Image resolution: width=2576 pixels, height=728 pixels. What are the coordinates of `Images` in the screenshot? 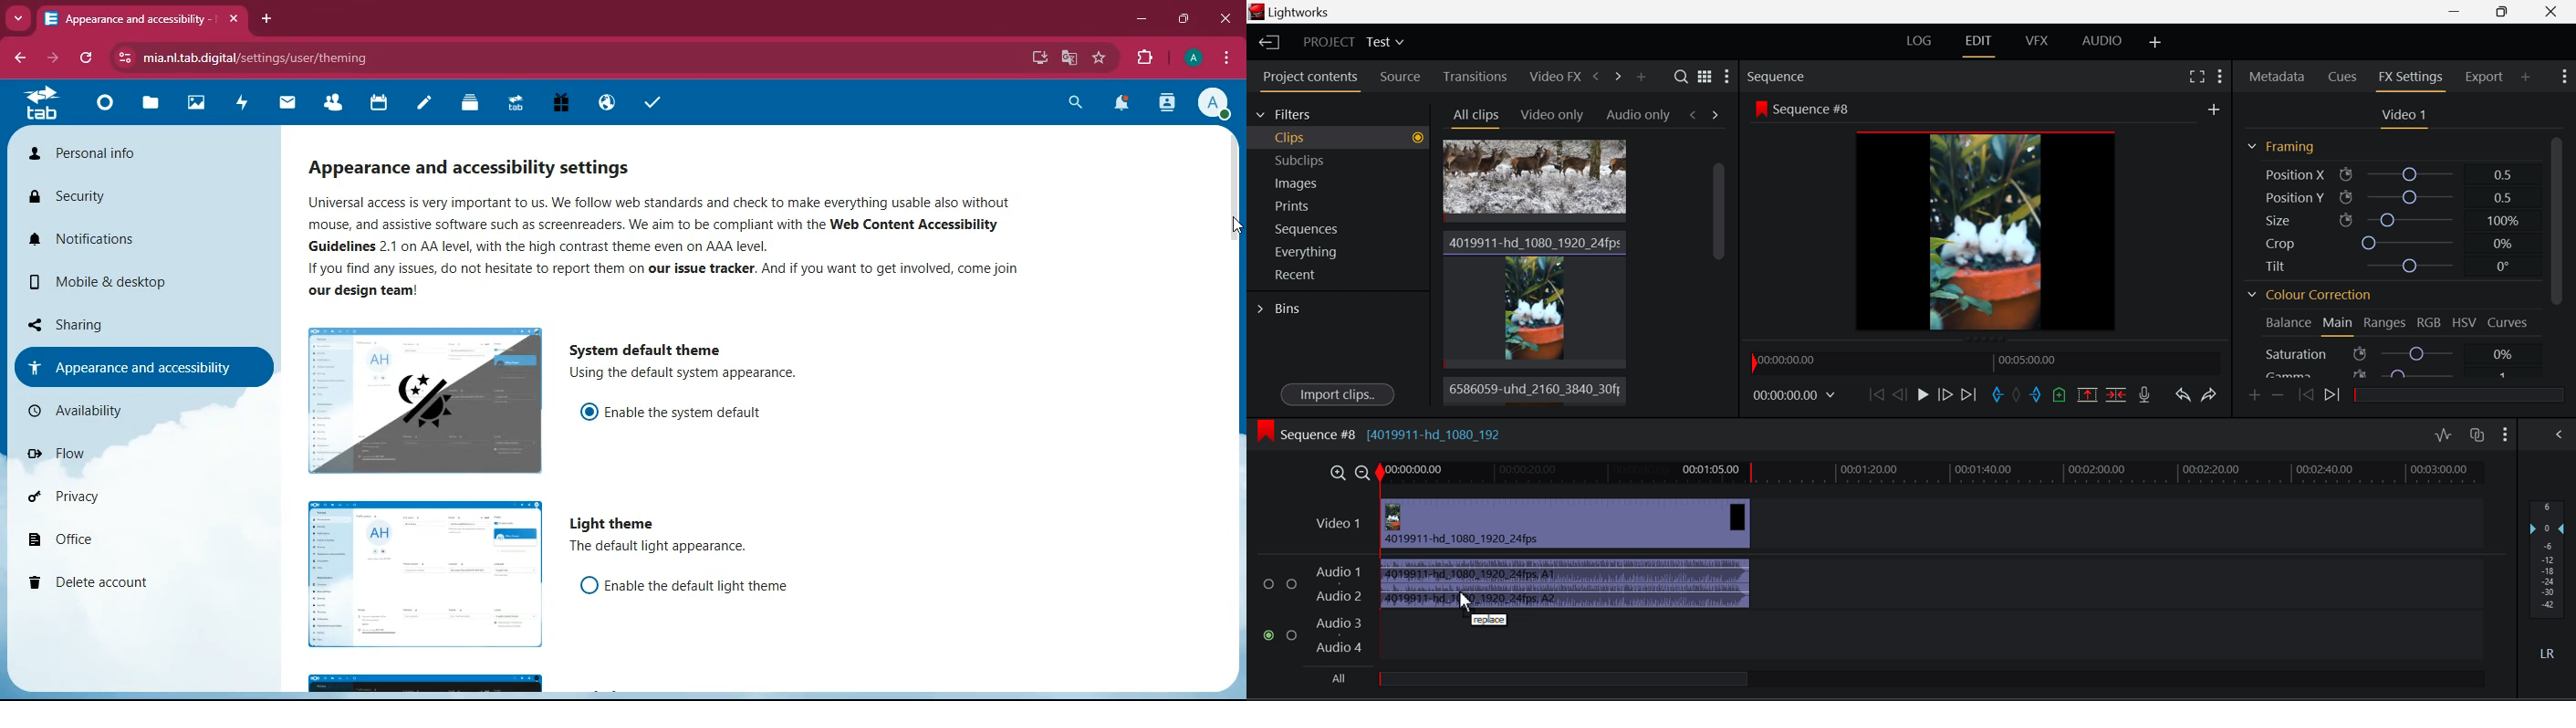 It's located at (1338, 181).